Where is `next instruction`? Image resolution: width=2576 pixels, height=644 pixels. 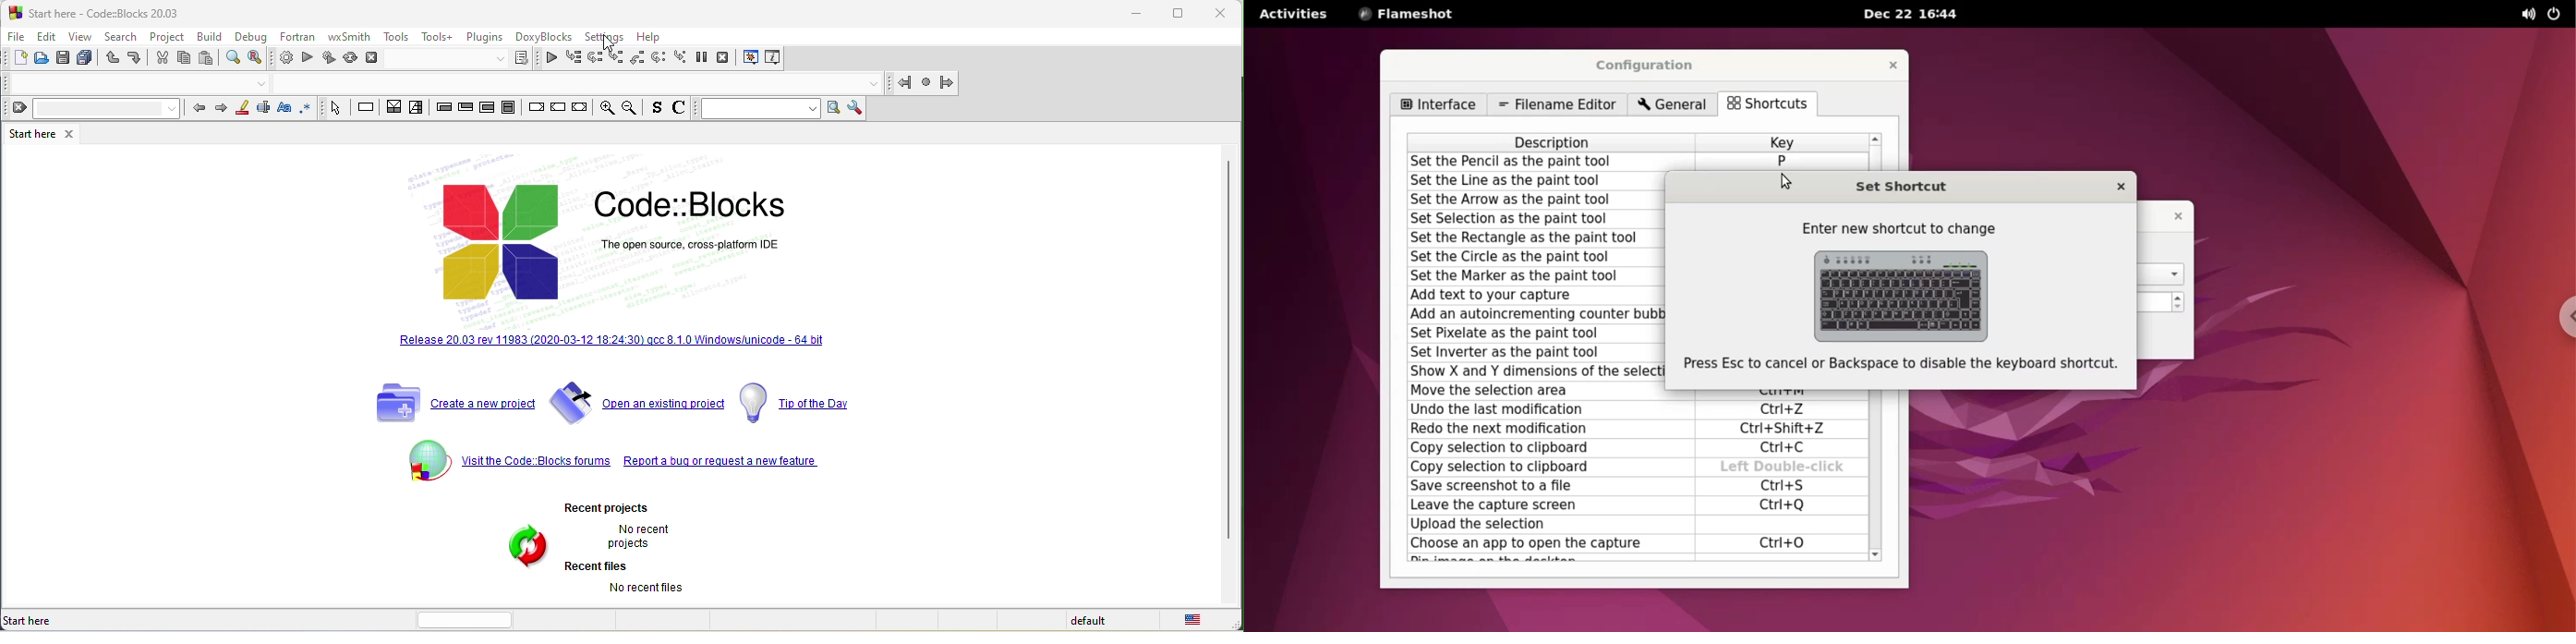 next instruction is located at coordinates (658, 60).